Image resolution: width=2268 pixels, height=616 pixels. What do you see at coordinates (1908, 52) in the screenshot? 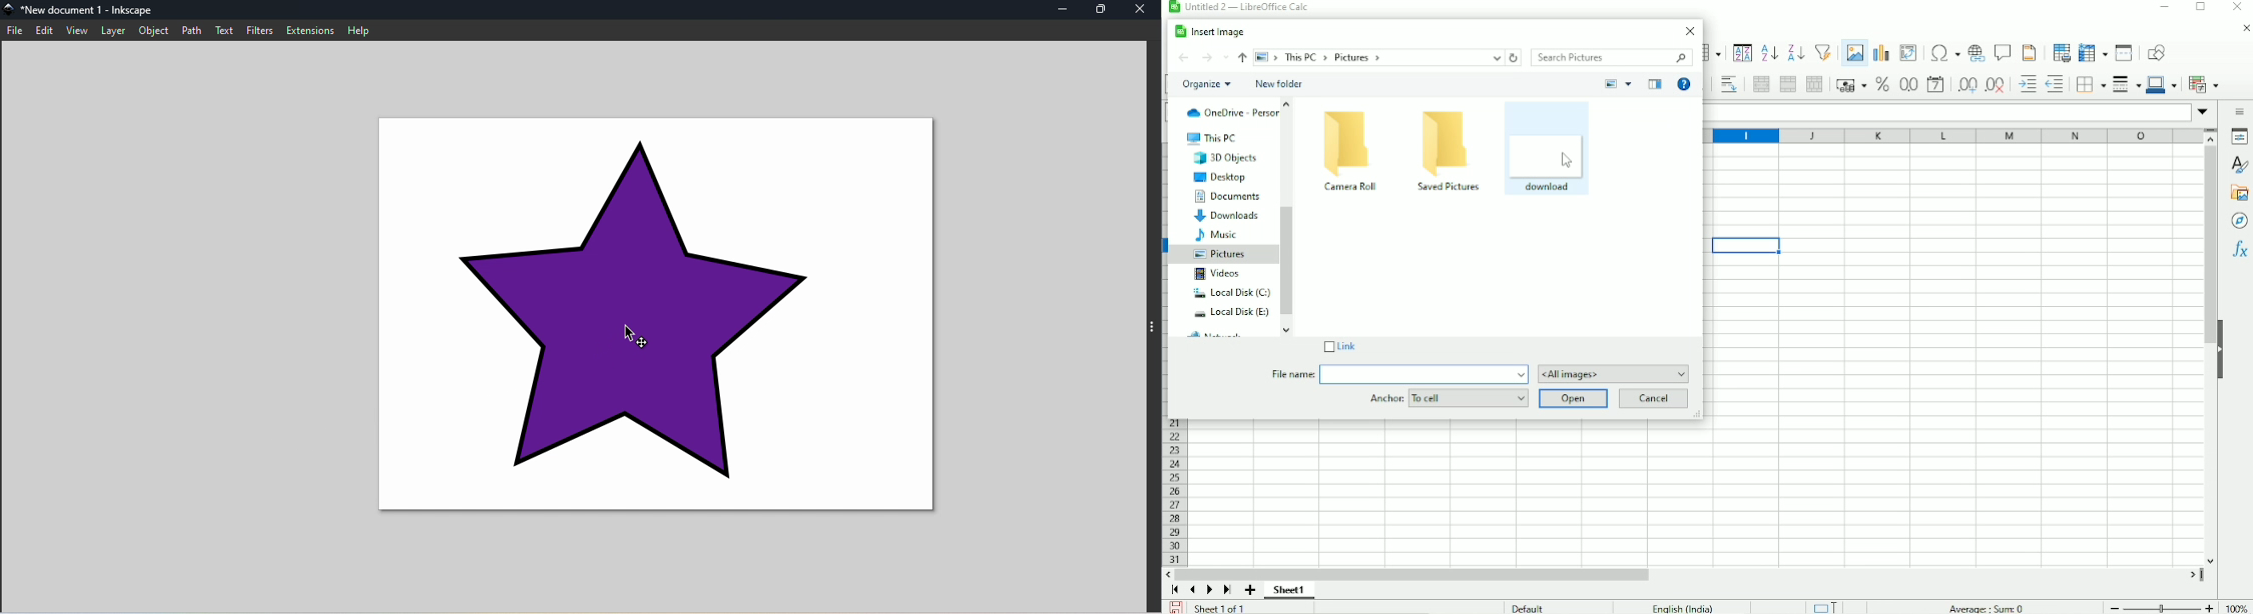
I see `Insert or edit pivot table` at bounding box center [1908, 52].